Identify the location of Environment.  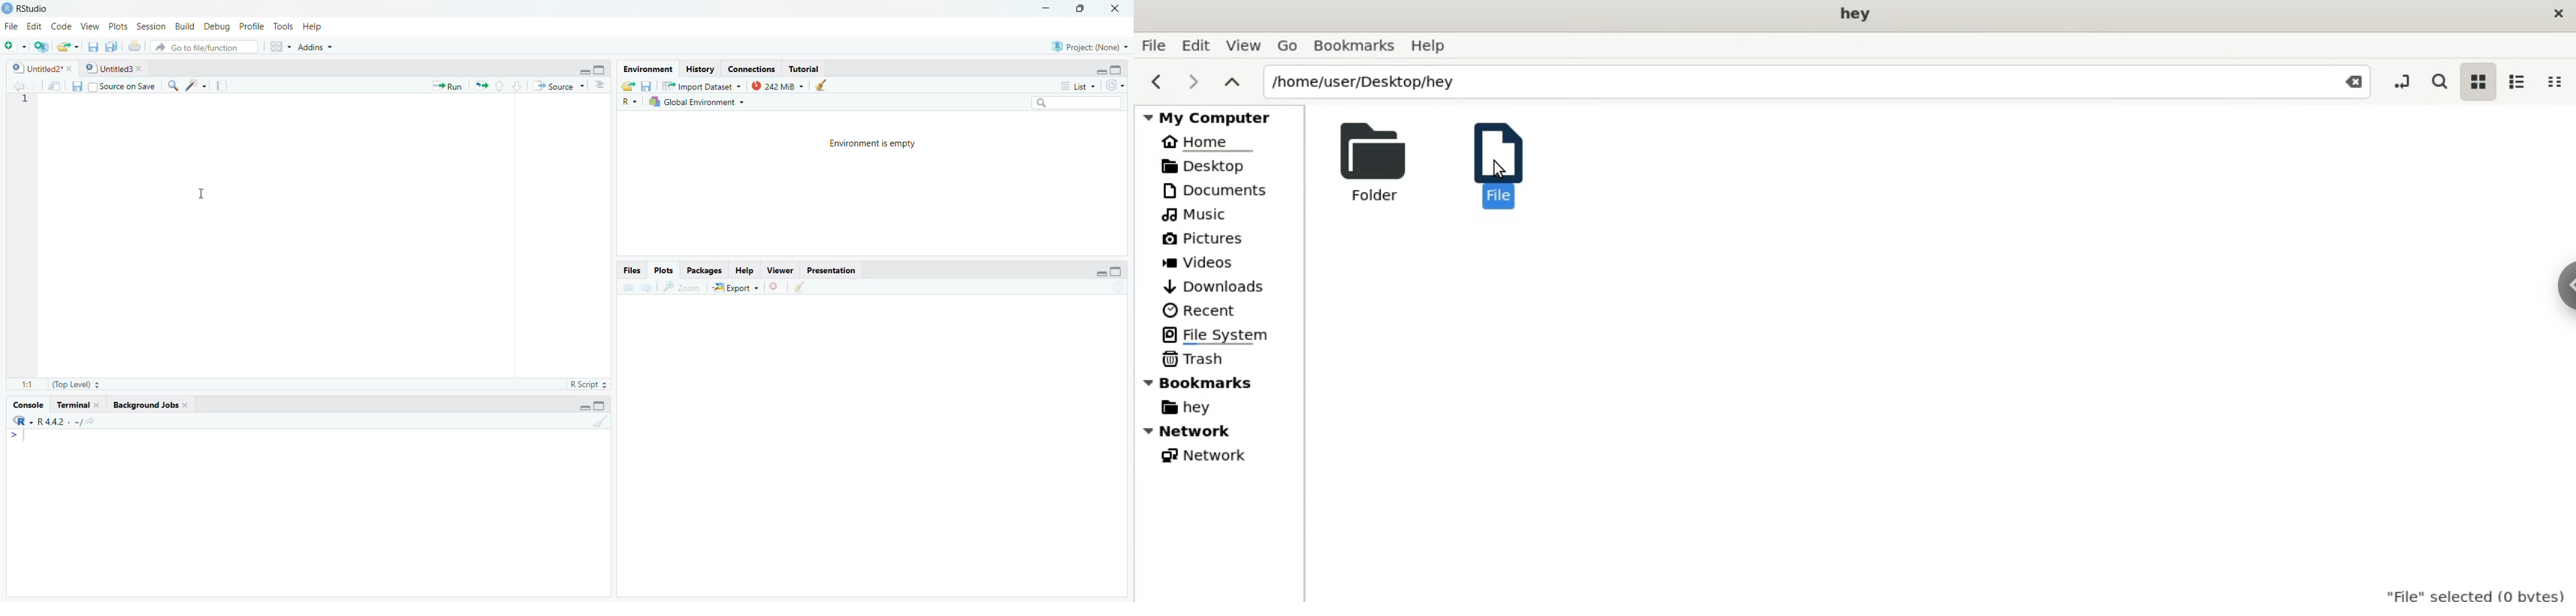
(647, 70).